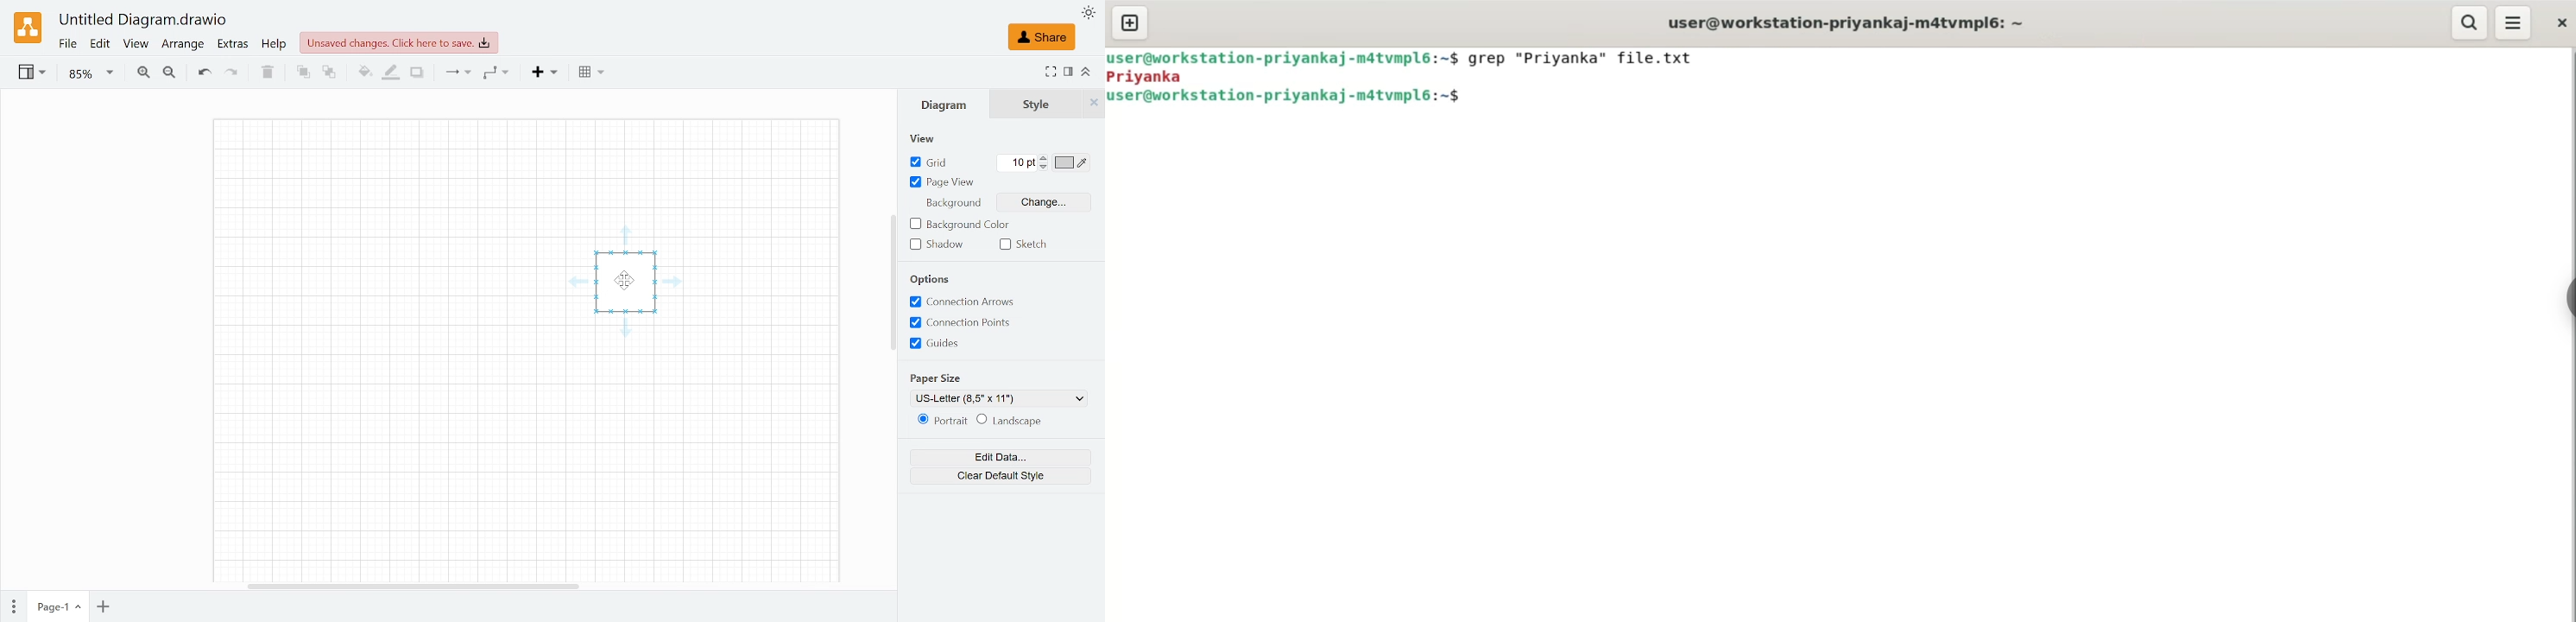  What do you see at coordinates (625, 281) in the screenshot?
I see `Cursor` at bounding box center [625, 281].